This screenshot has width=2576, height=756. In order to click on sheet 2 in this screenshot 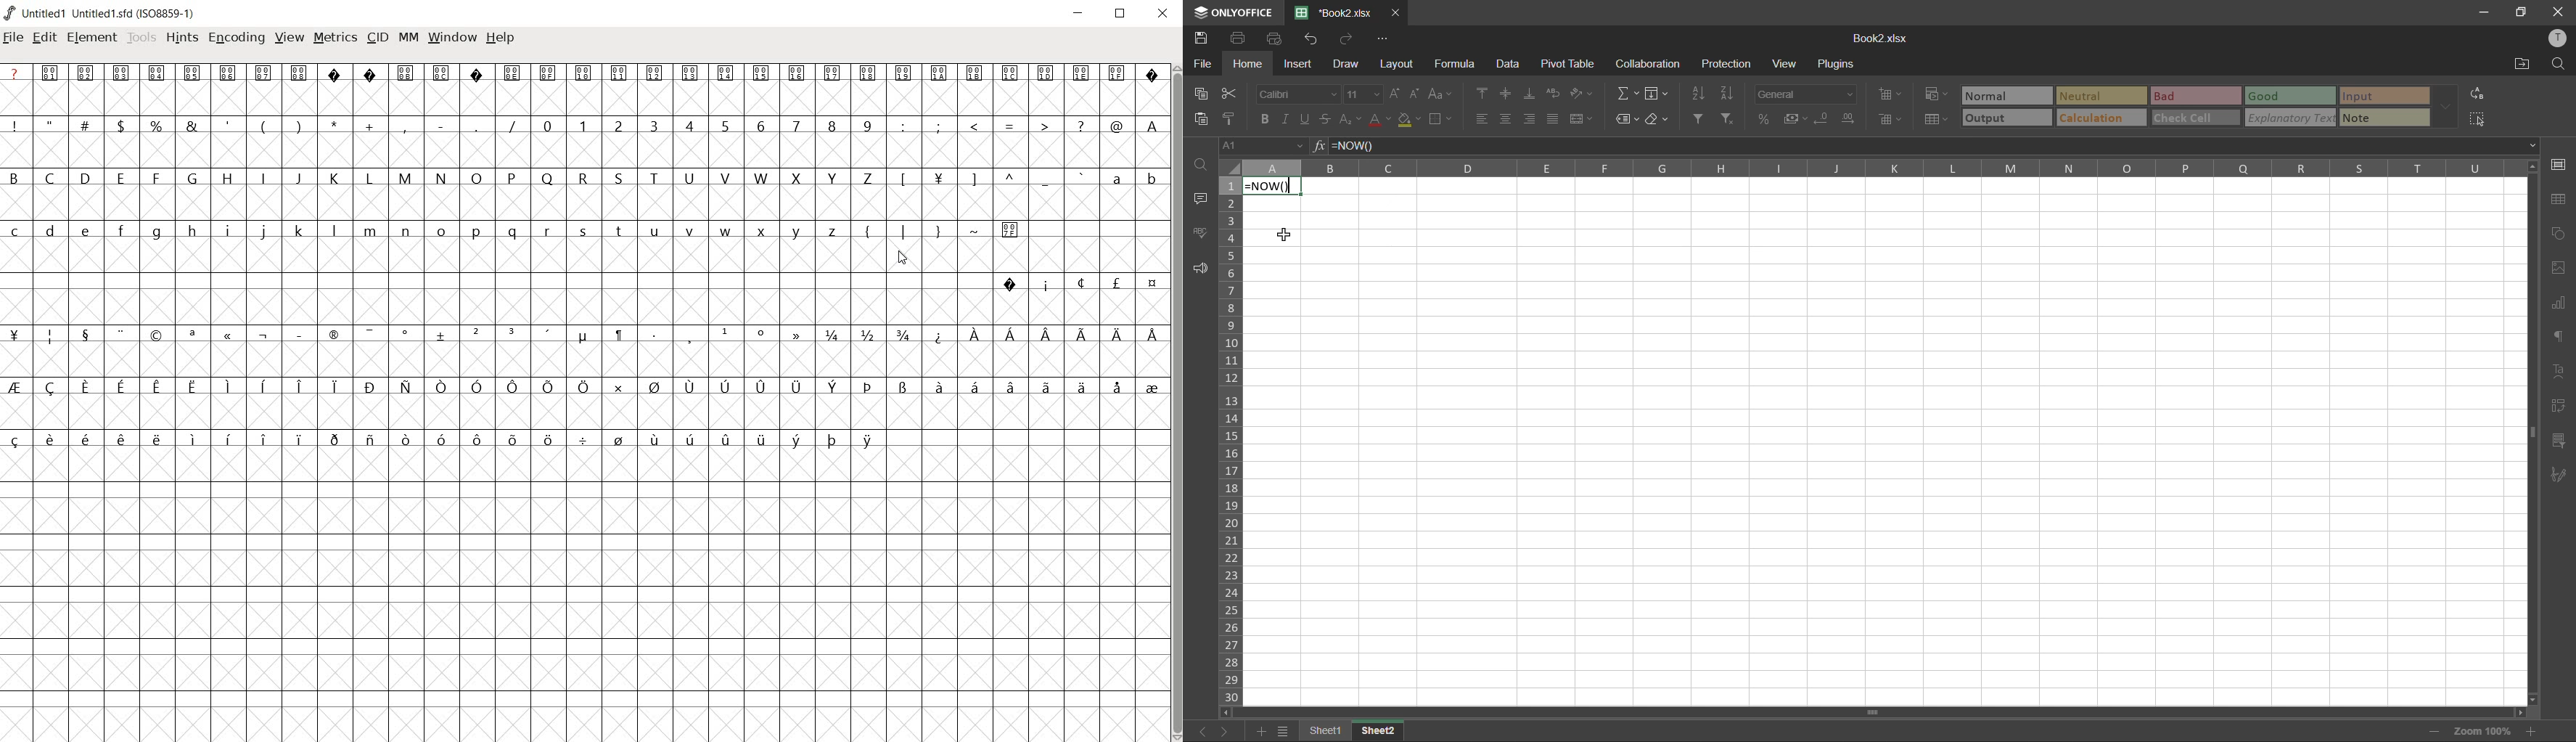, I will do `click(1378, 730)`.